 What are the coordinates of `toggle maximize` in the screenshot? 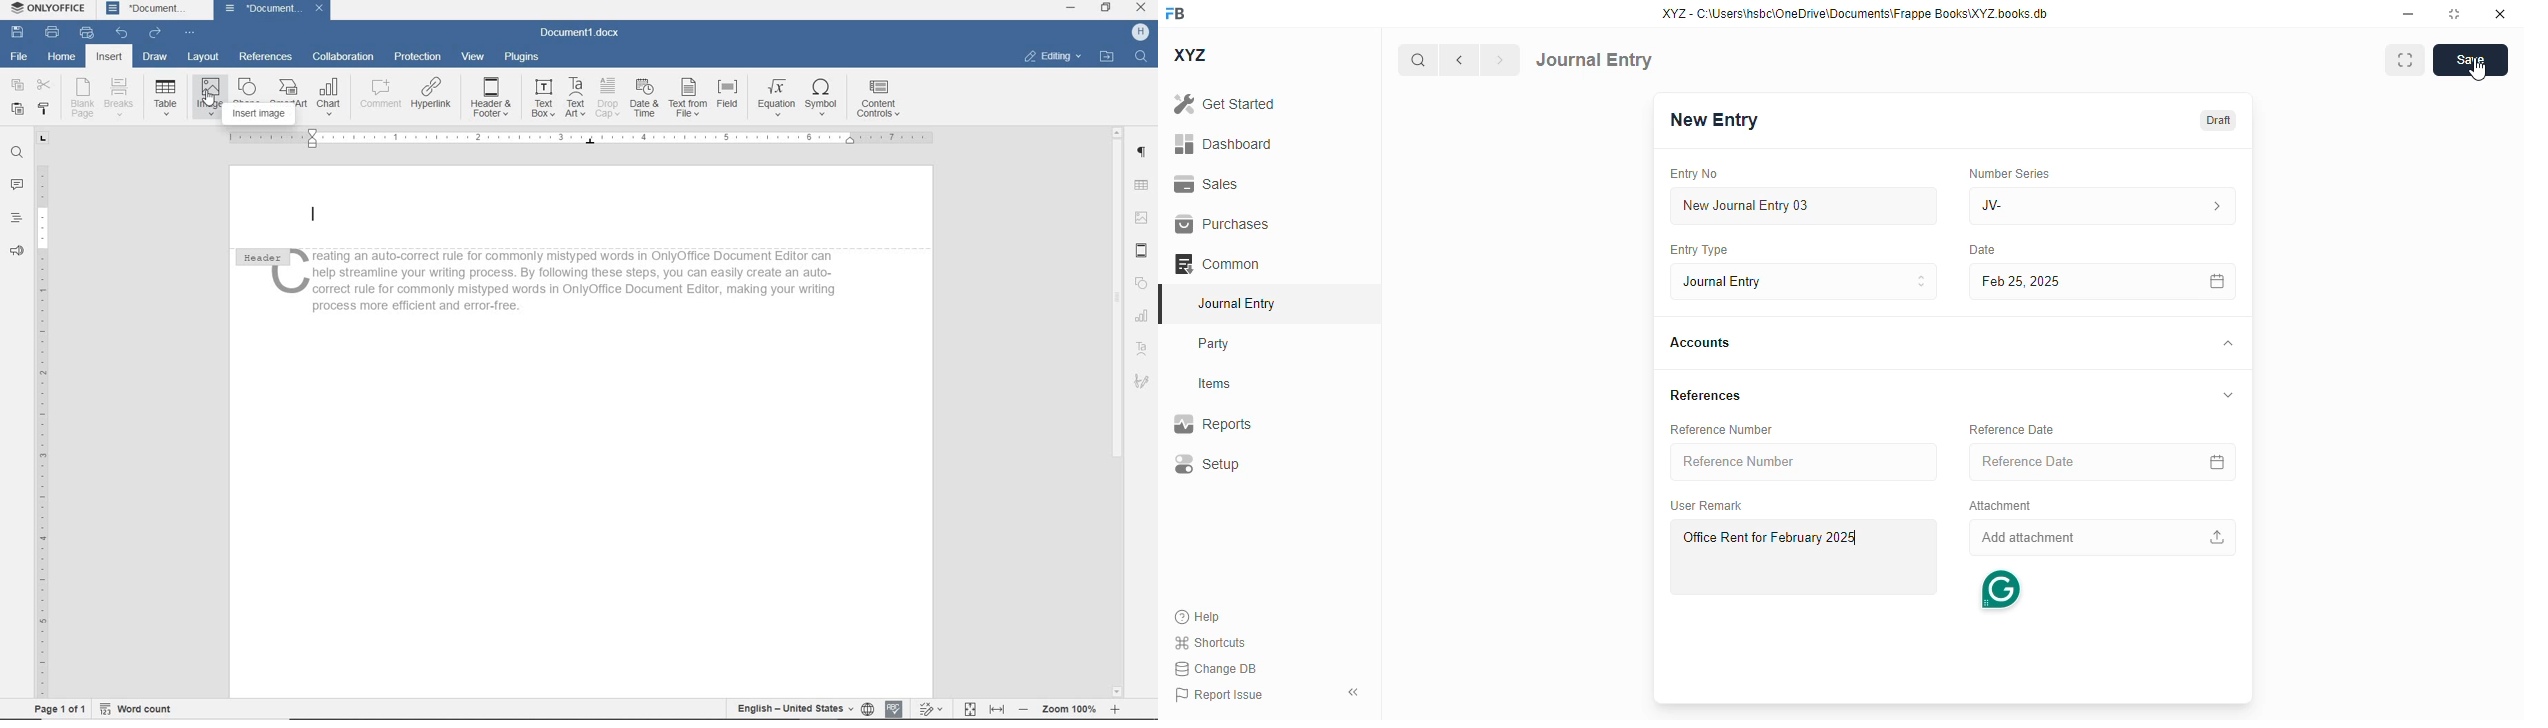 It's located at (2453, 14).